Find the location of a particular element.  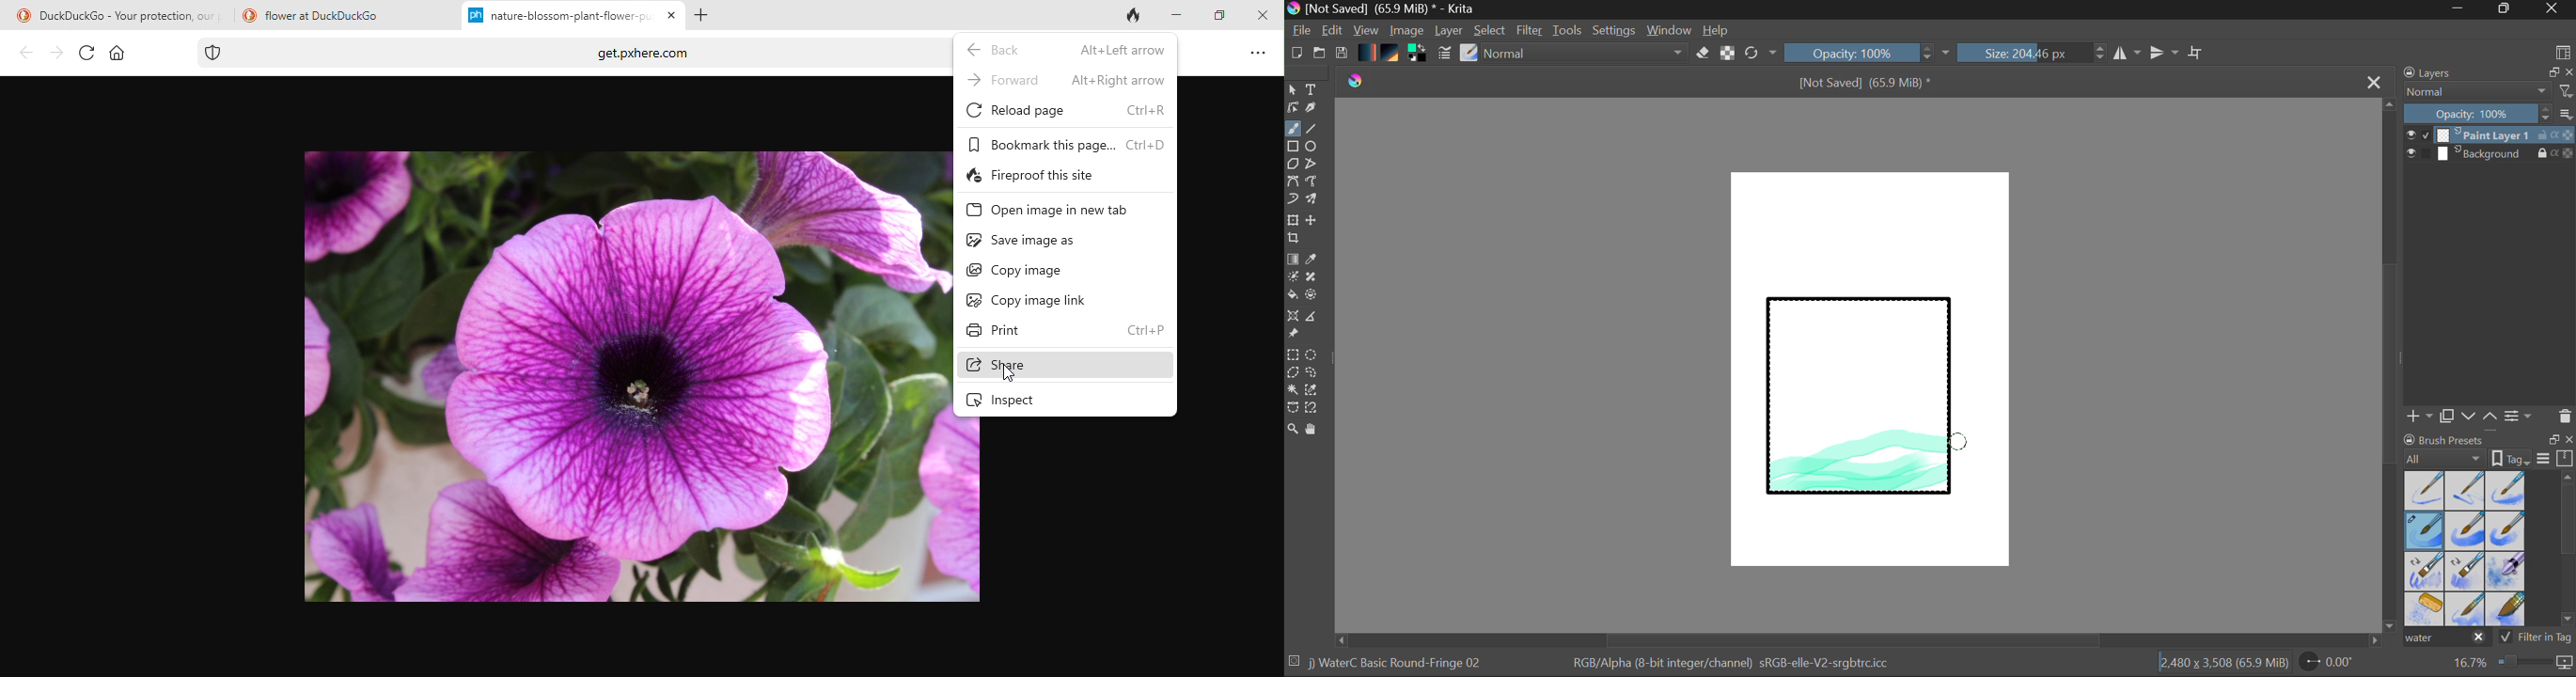

Eyedropper is located at coordinates (1314, 260).